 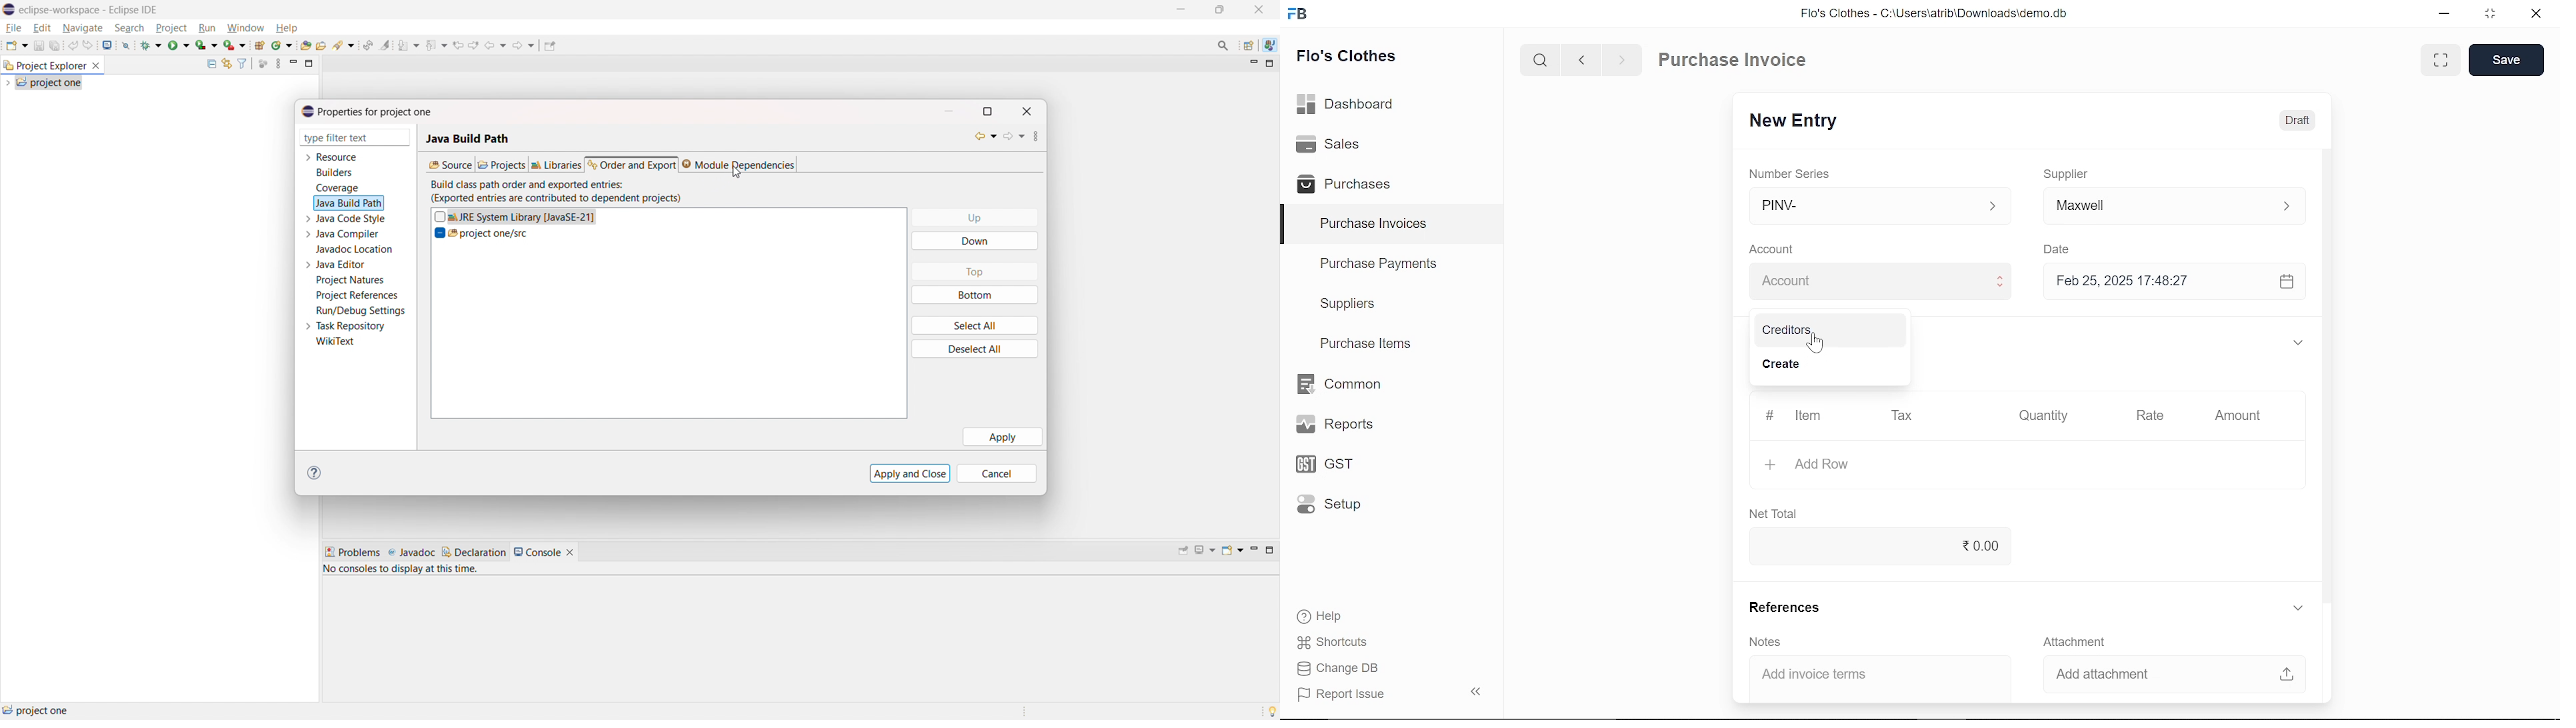 I want to click on Item, so click(x=1794, y=416).